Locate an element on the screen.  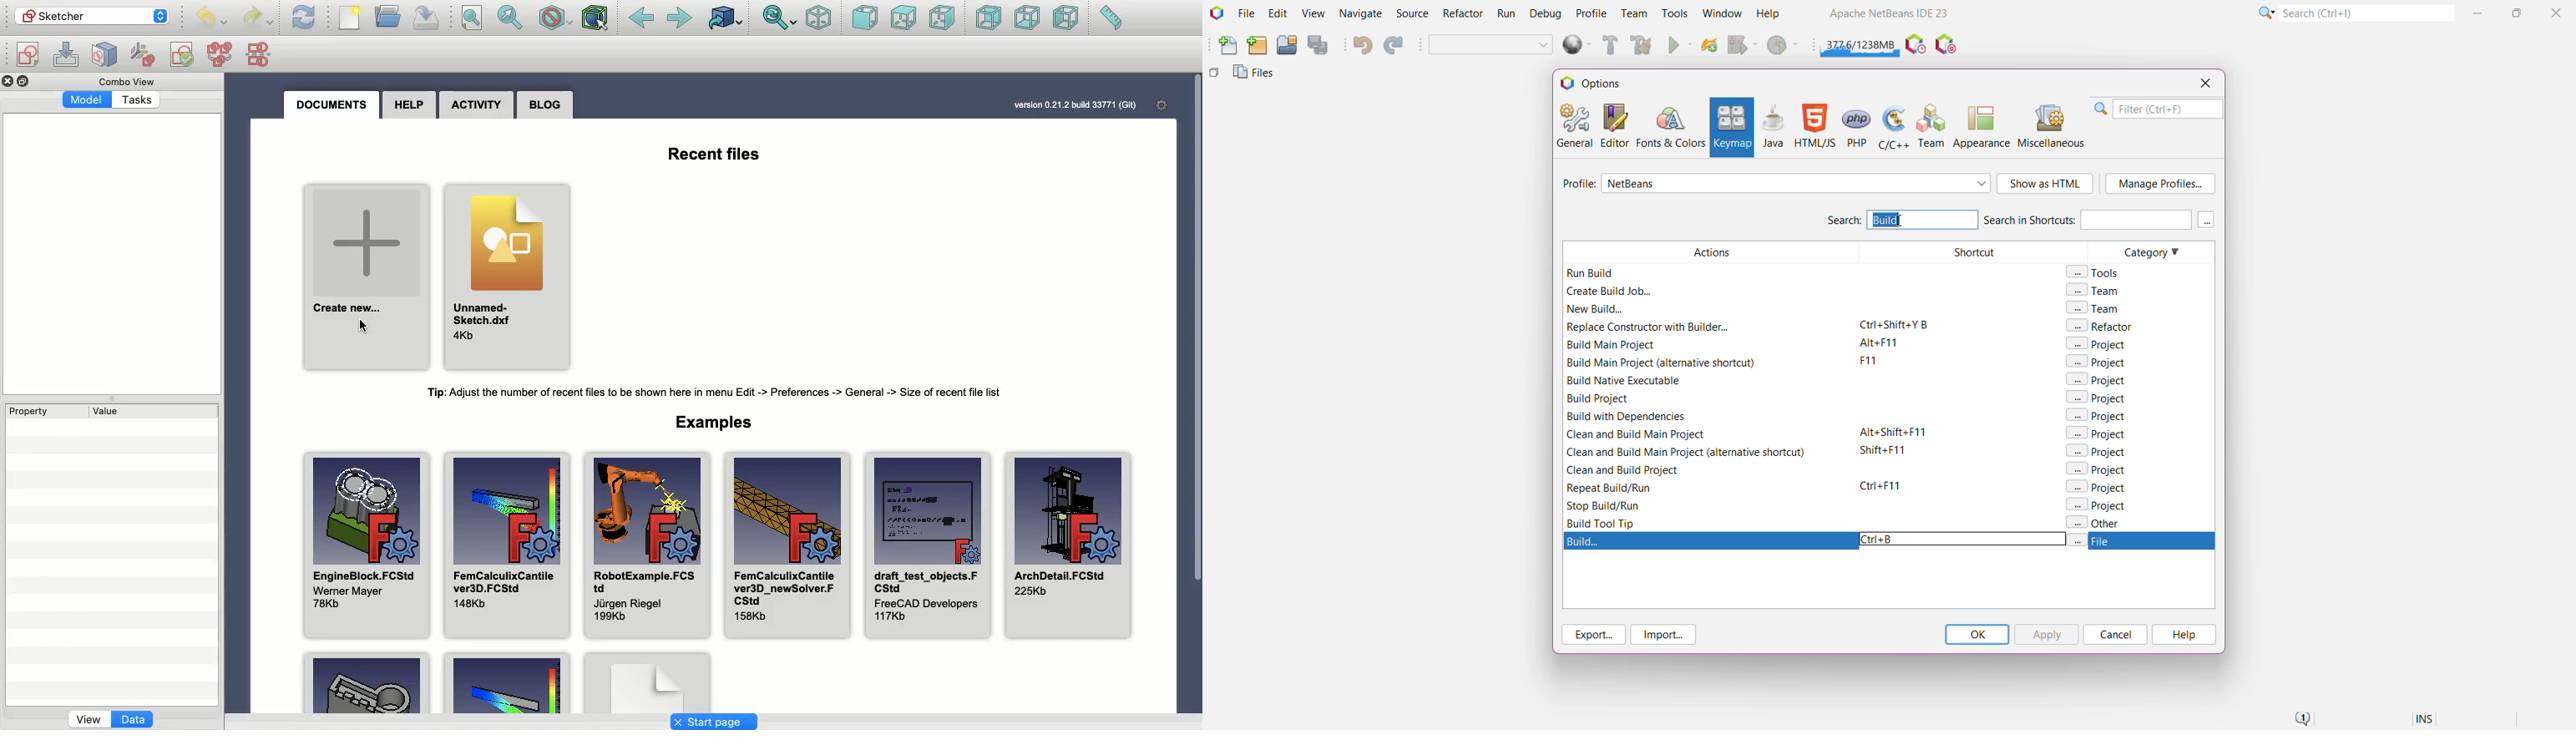
Select required profile from the list is located at coordinates (1796, 183).